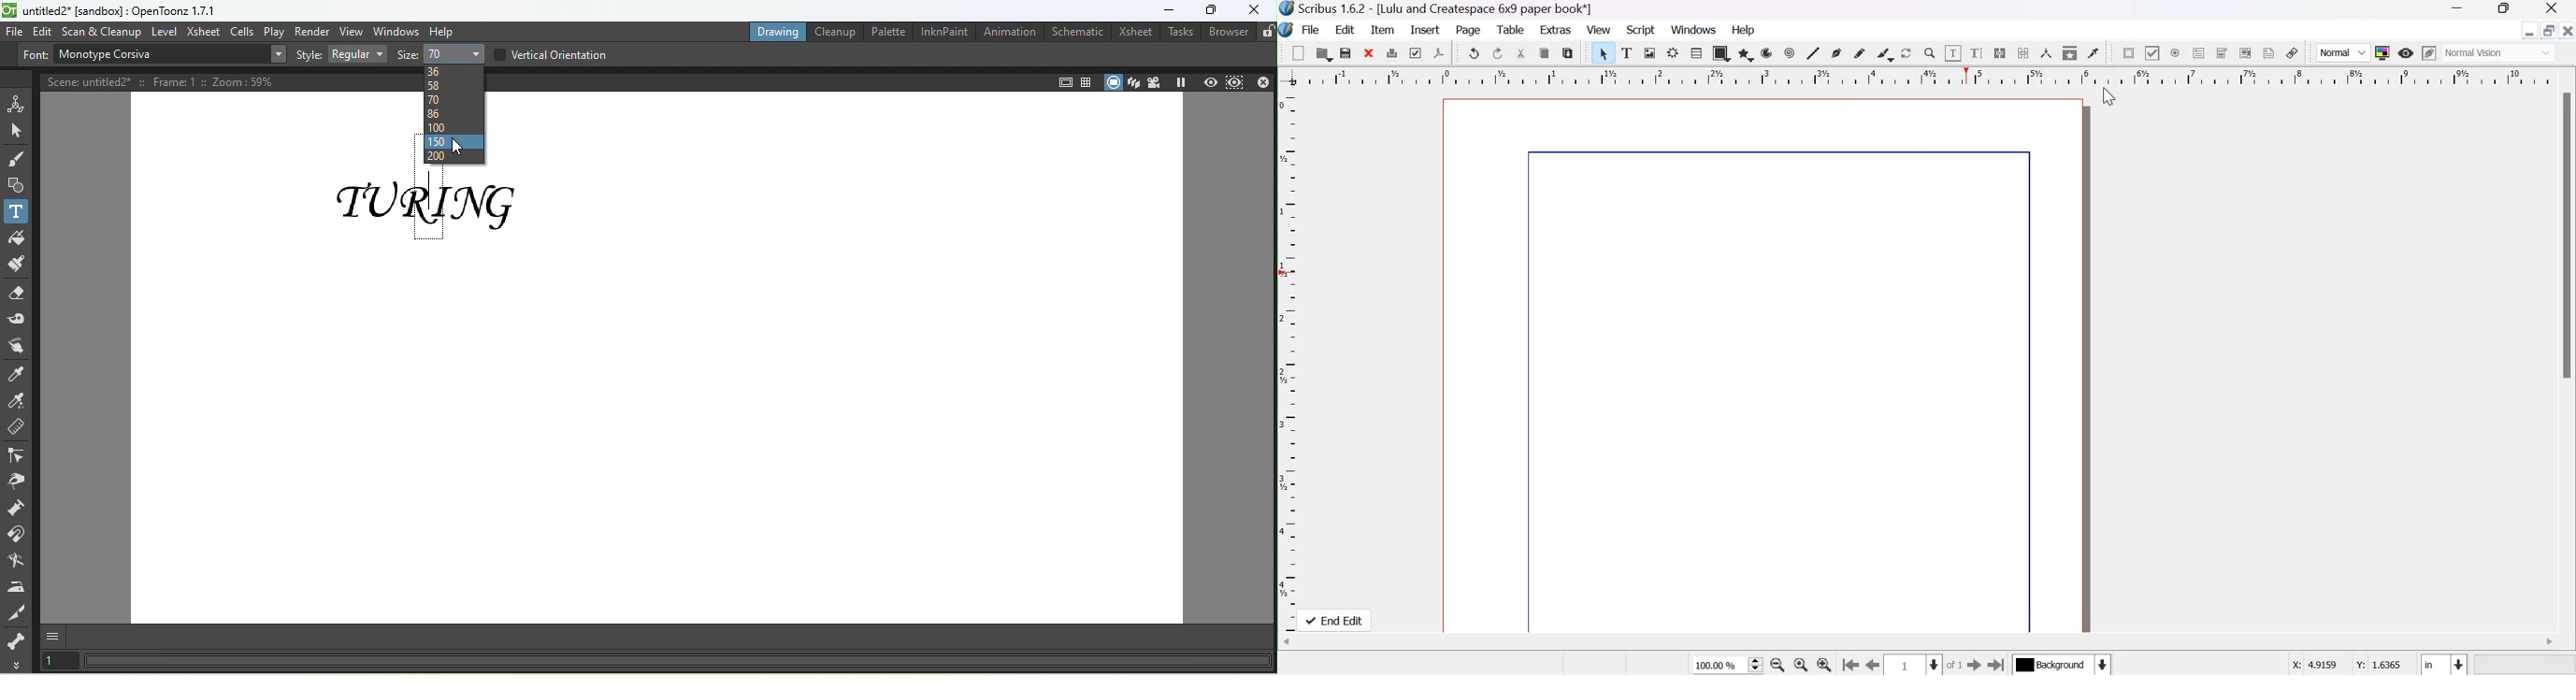 The height and width of the screenshot is (700, 2576). What do you see at coordinates (2568, 30) in the screenshot?
I see `Close` at bounding box center [2568, 30].